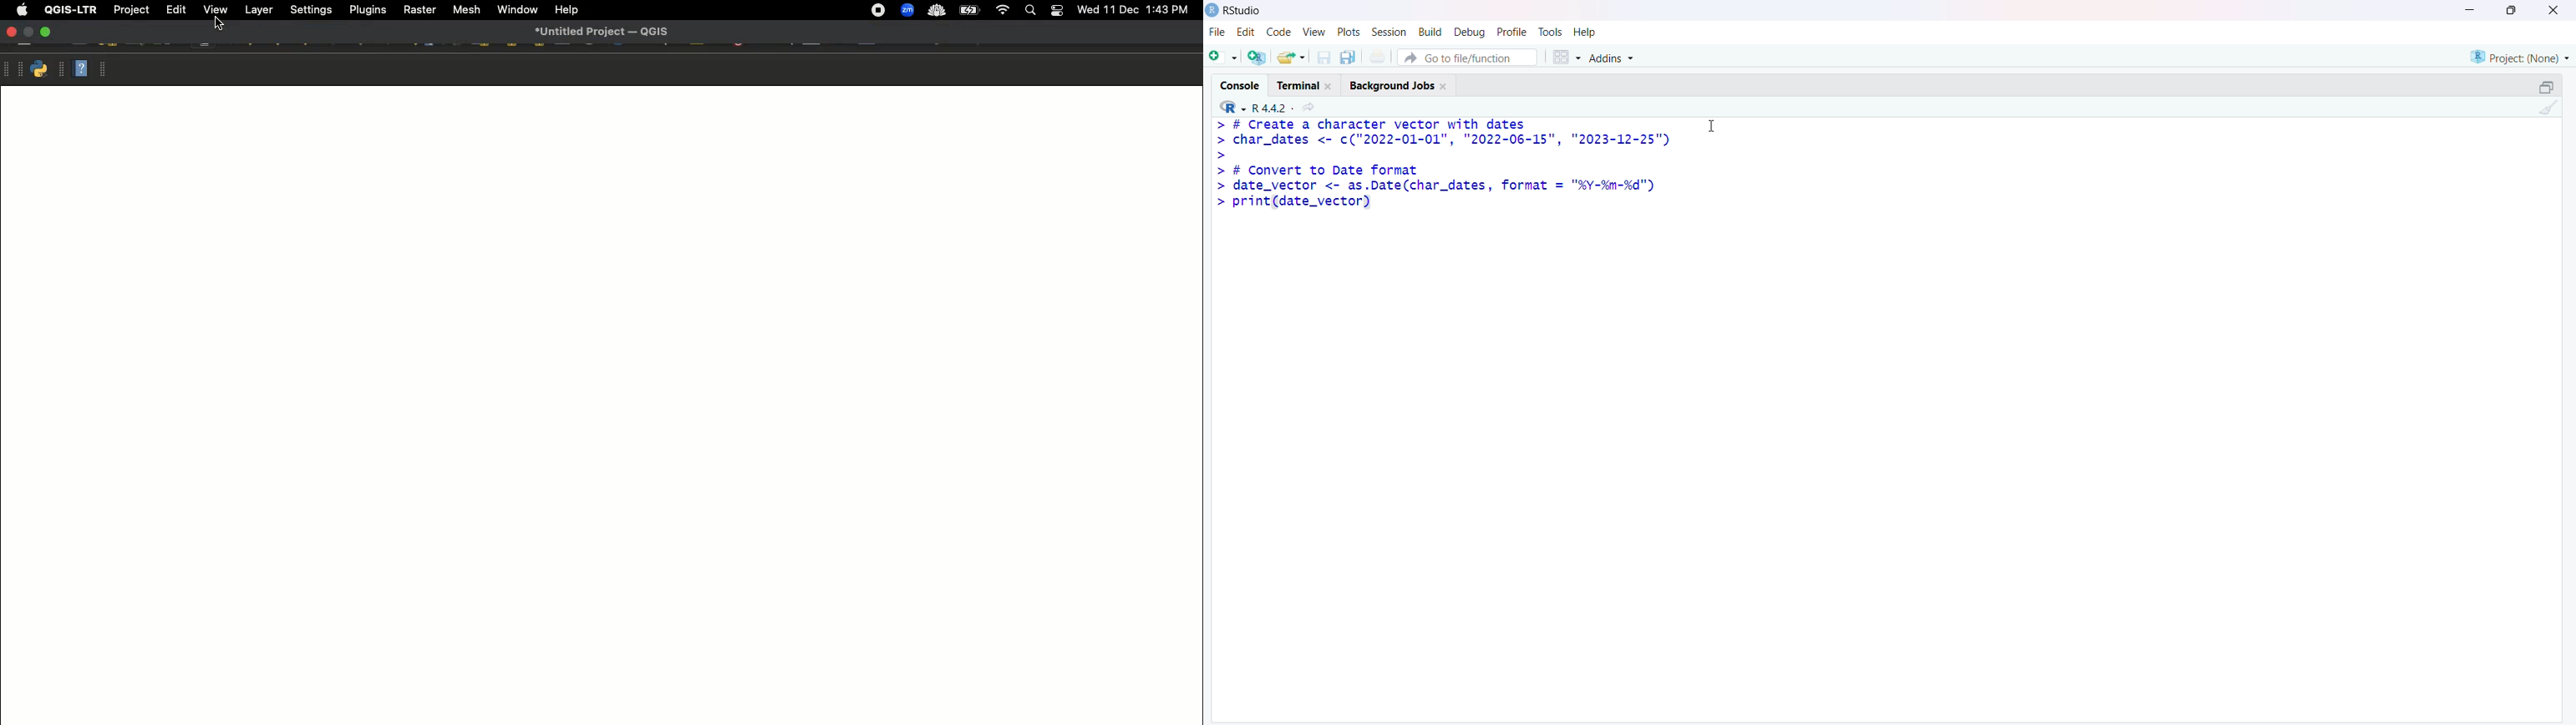  Describe the element at coordinates (1228, 107) in the screenshot. I see `R` at that location.